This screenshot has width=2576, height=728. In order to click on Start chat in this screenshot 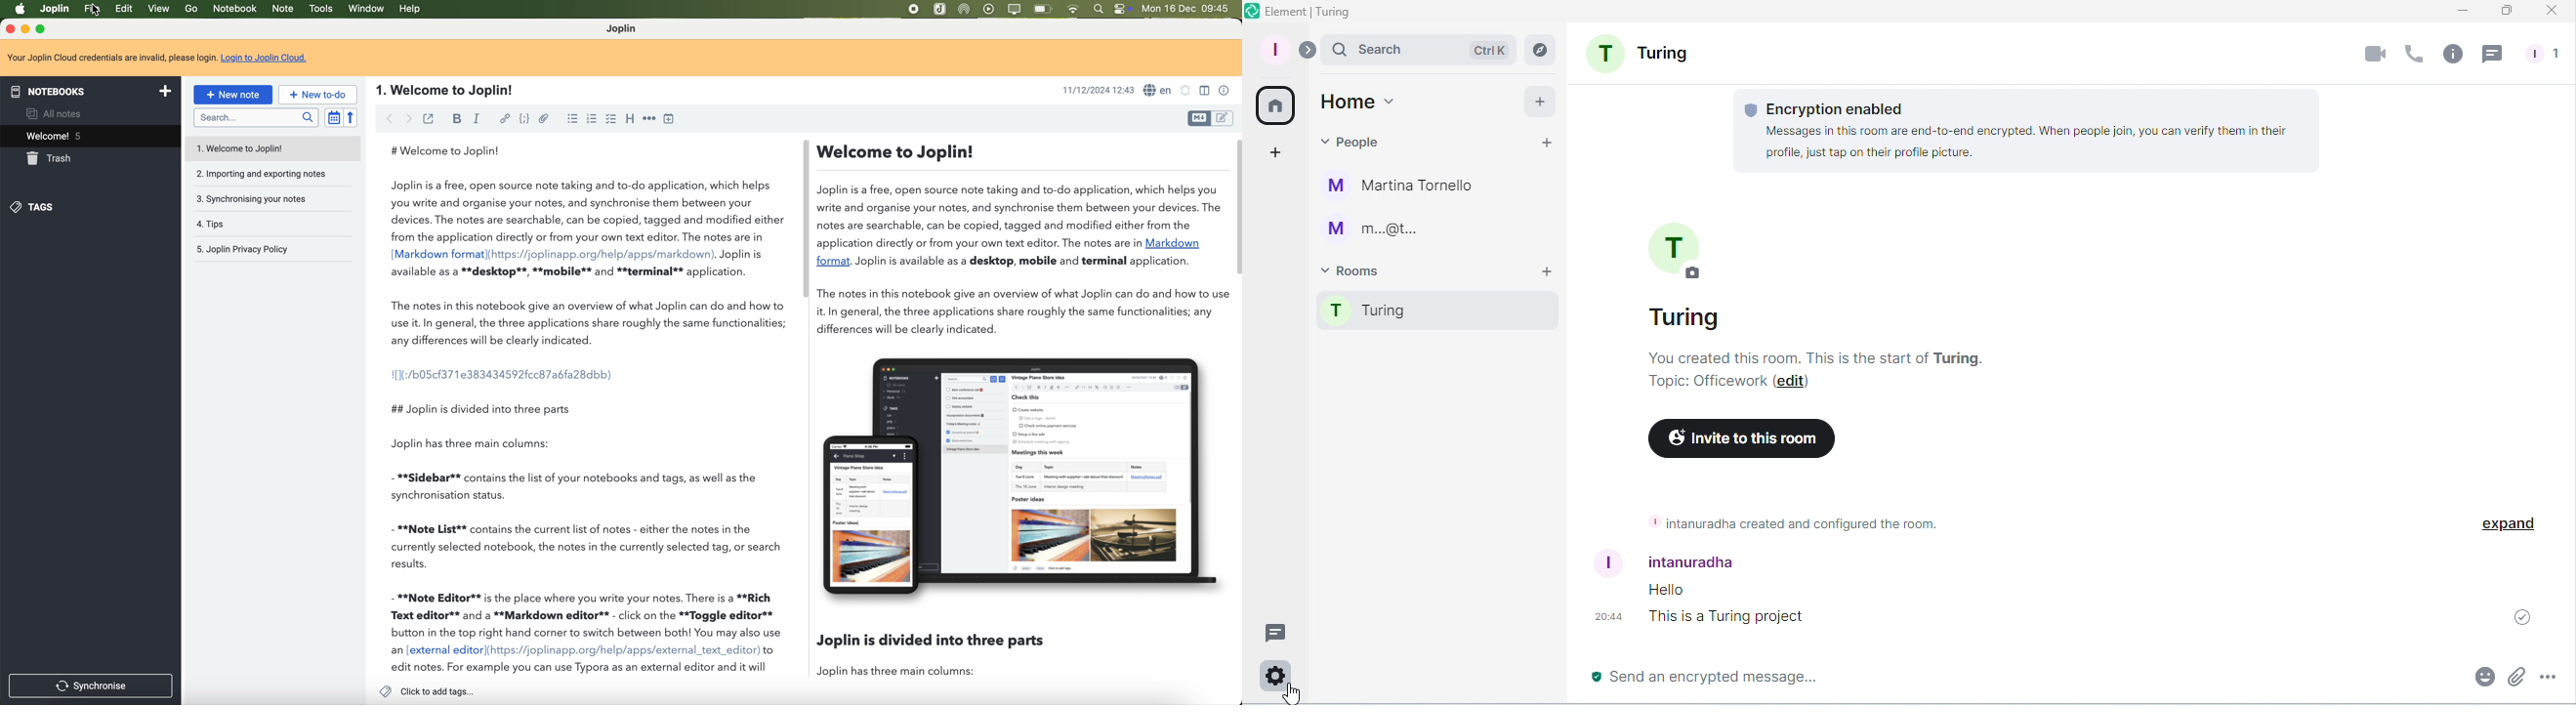, I will do `click(1545, 141)`.